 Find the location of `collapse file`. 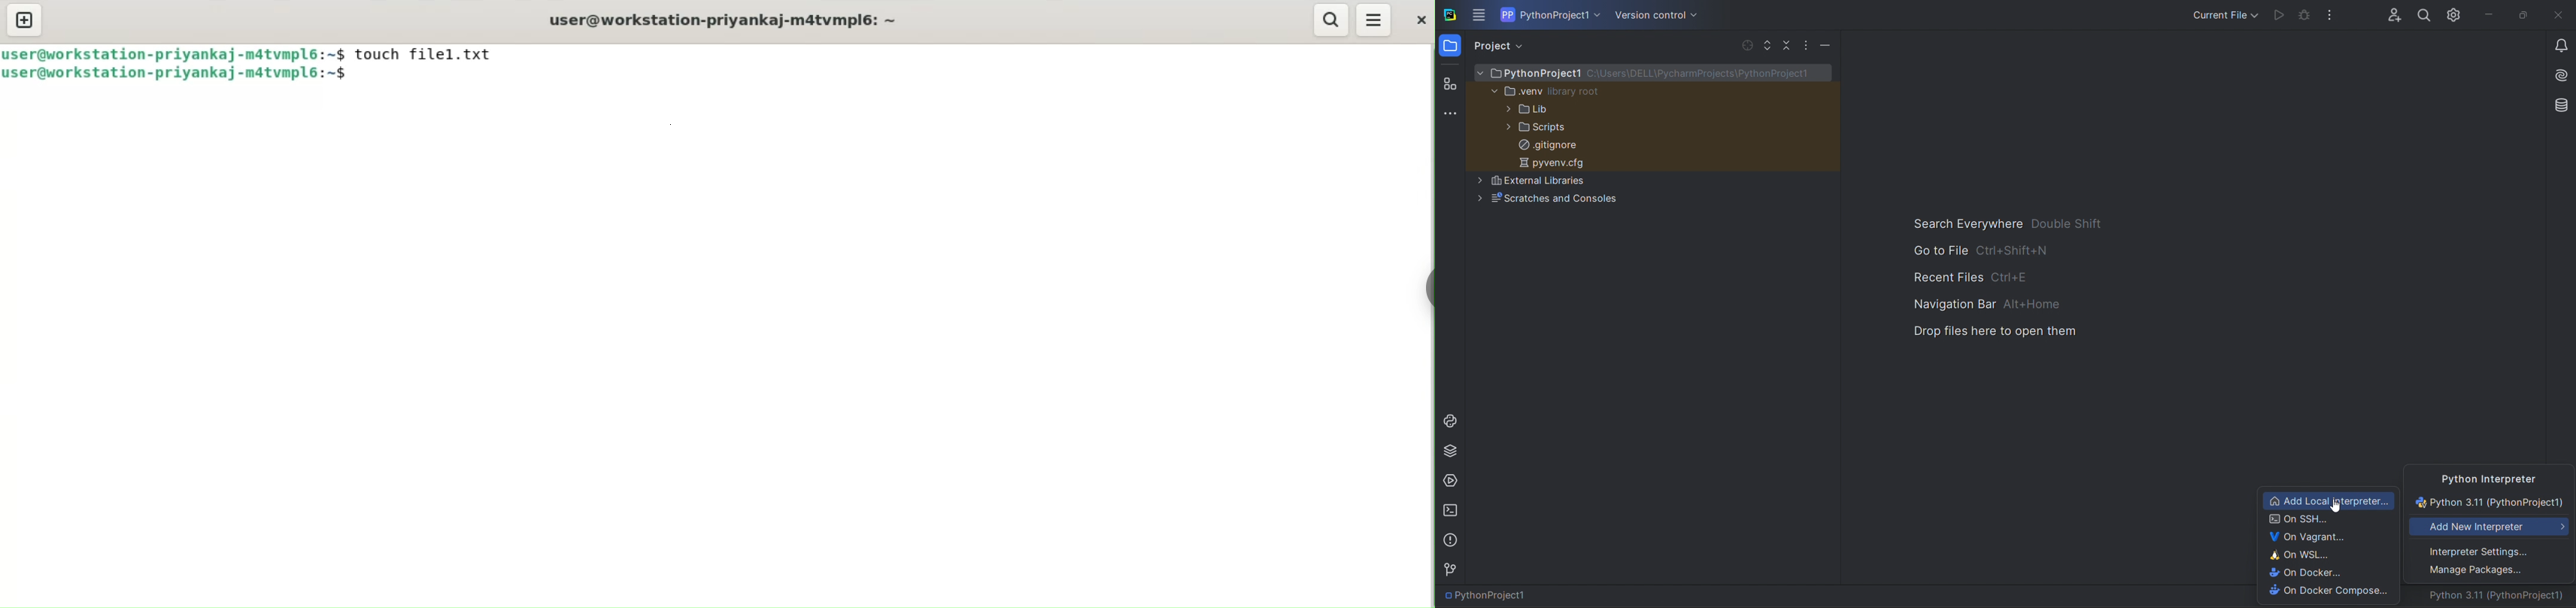

collapse file is located at coordinates (1788, 46).